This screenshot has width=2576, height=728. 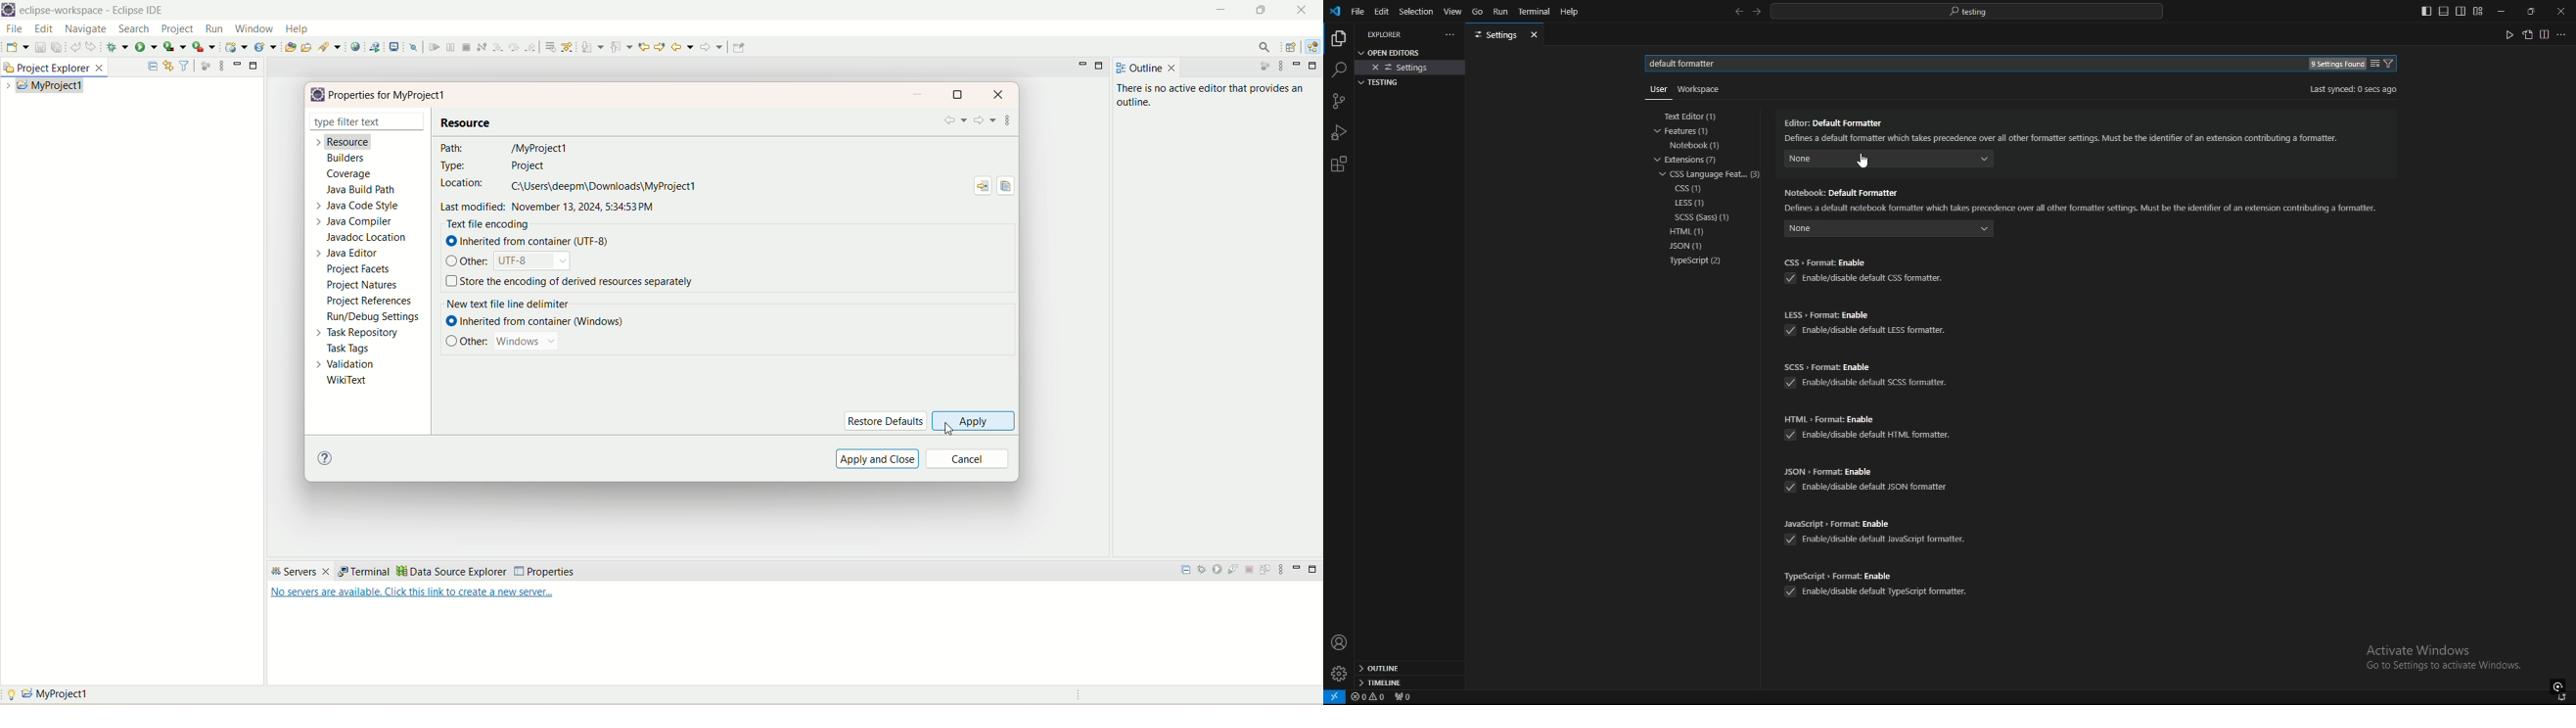 What do you see at coordinates (1236, 572) in the screenshot?
I see `start the server in profiling mode` at bounding box center [1236, 572].